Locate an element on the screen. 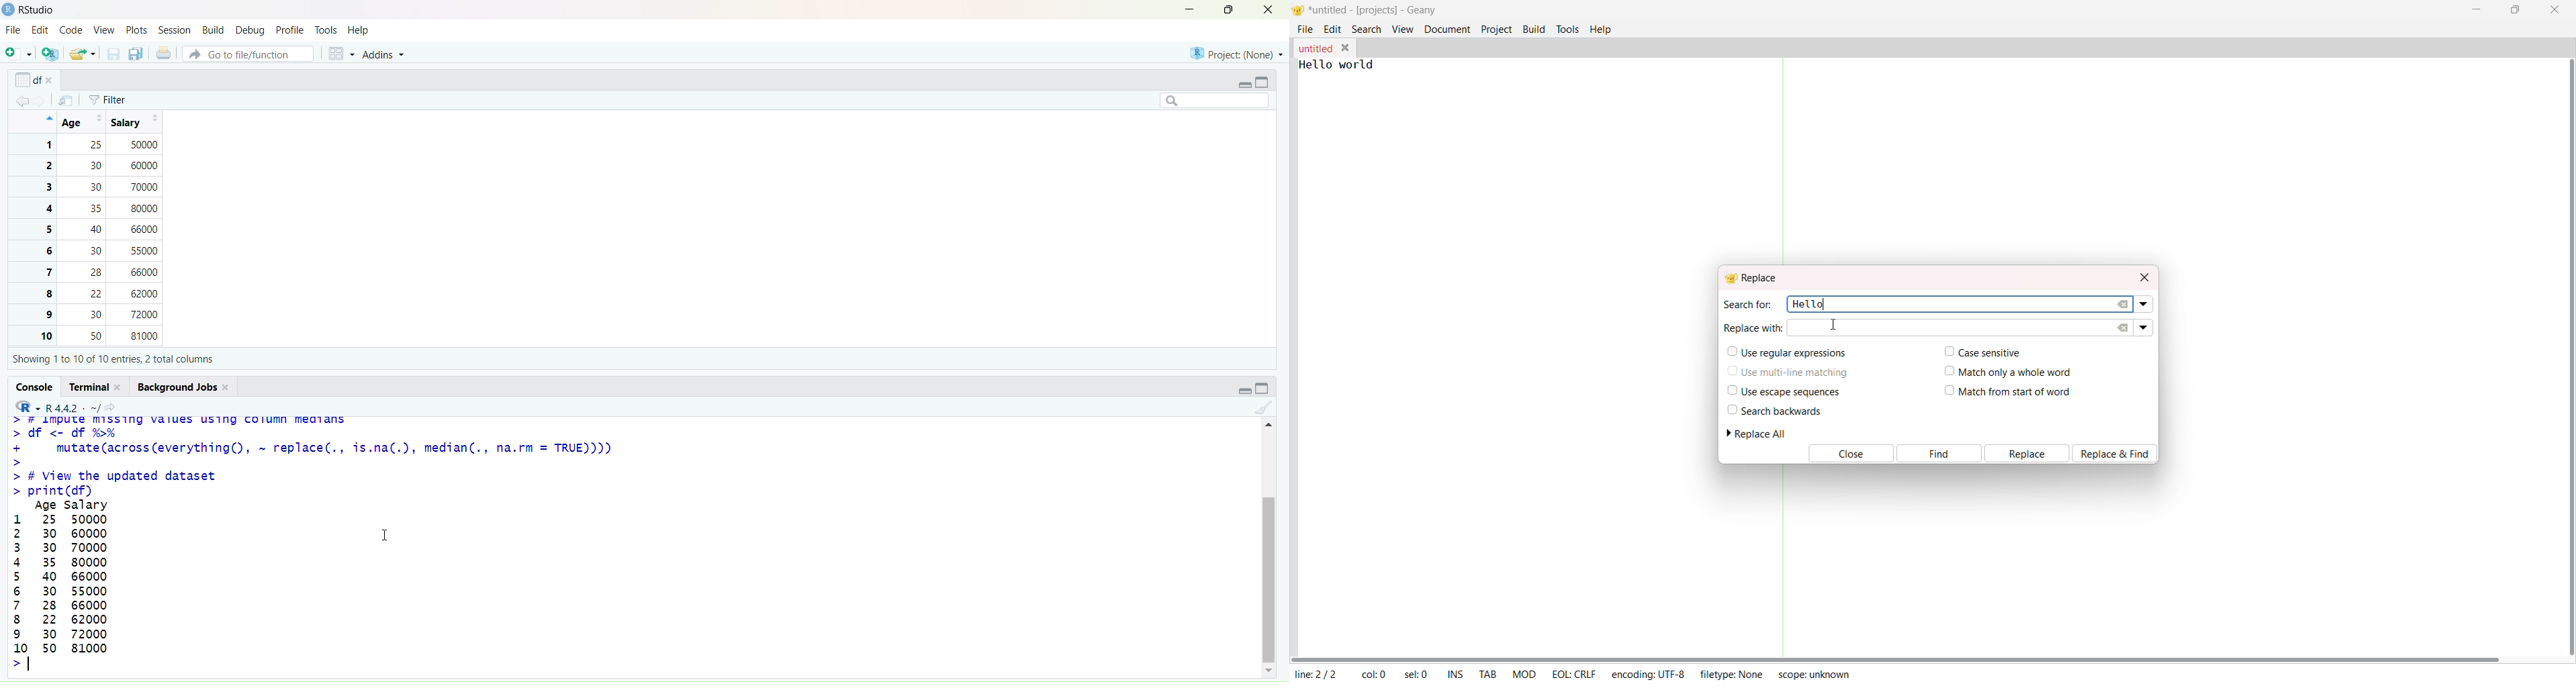 The image size is (2576, 700). Rstudio is located at coordinates (30, 9).